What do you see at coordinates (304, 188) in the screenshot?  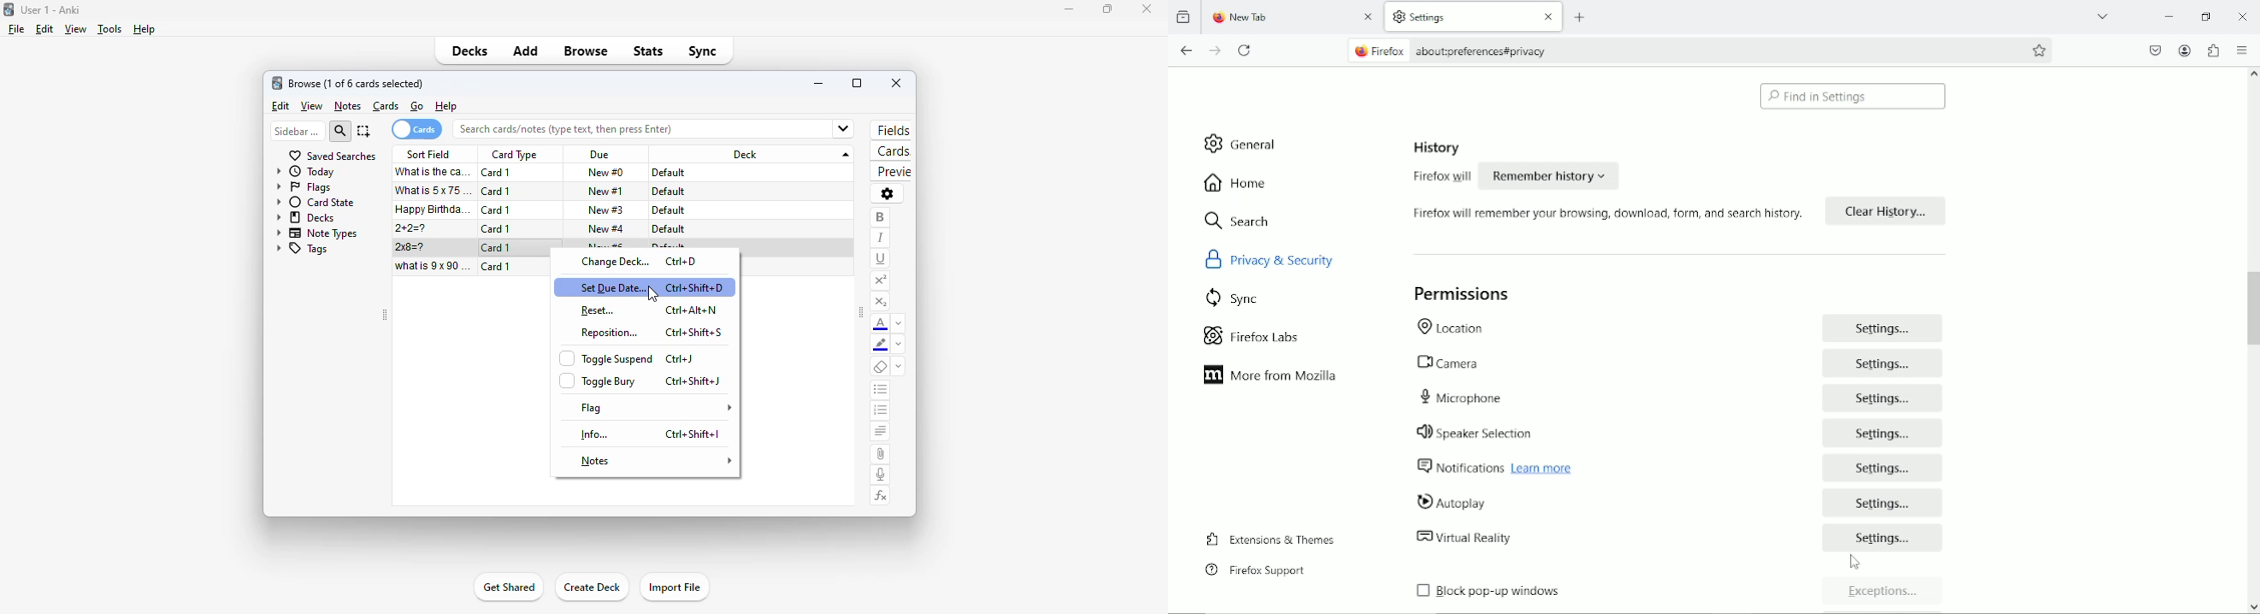 I see `flags` at bounding box center [304, 188].